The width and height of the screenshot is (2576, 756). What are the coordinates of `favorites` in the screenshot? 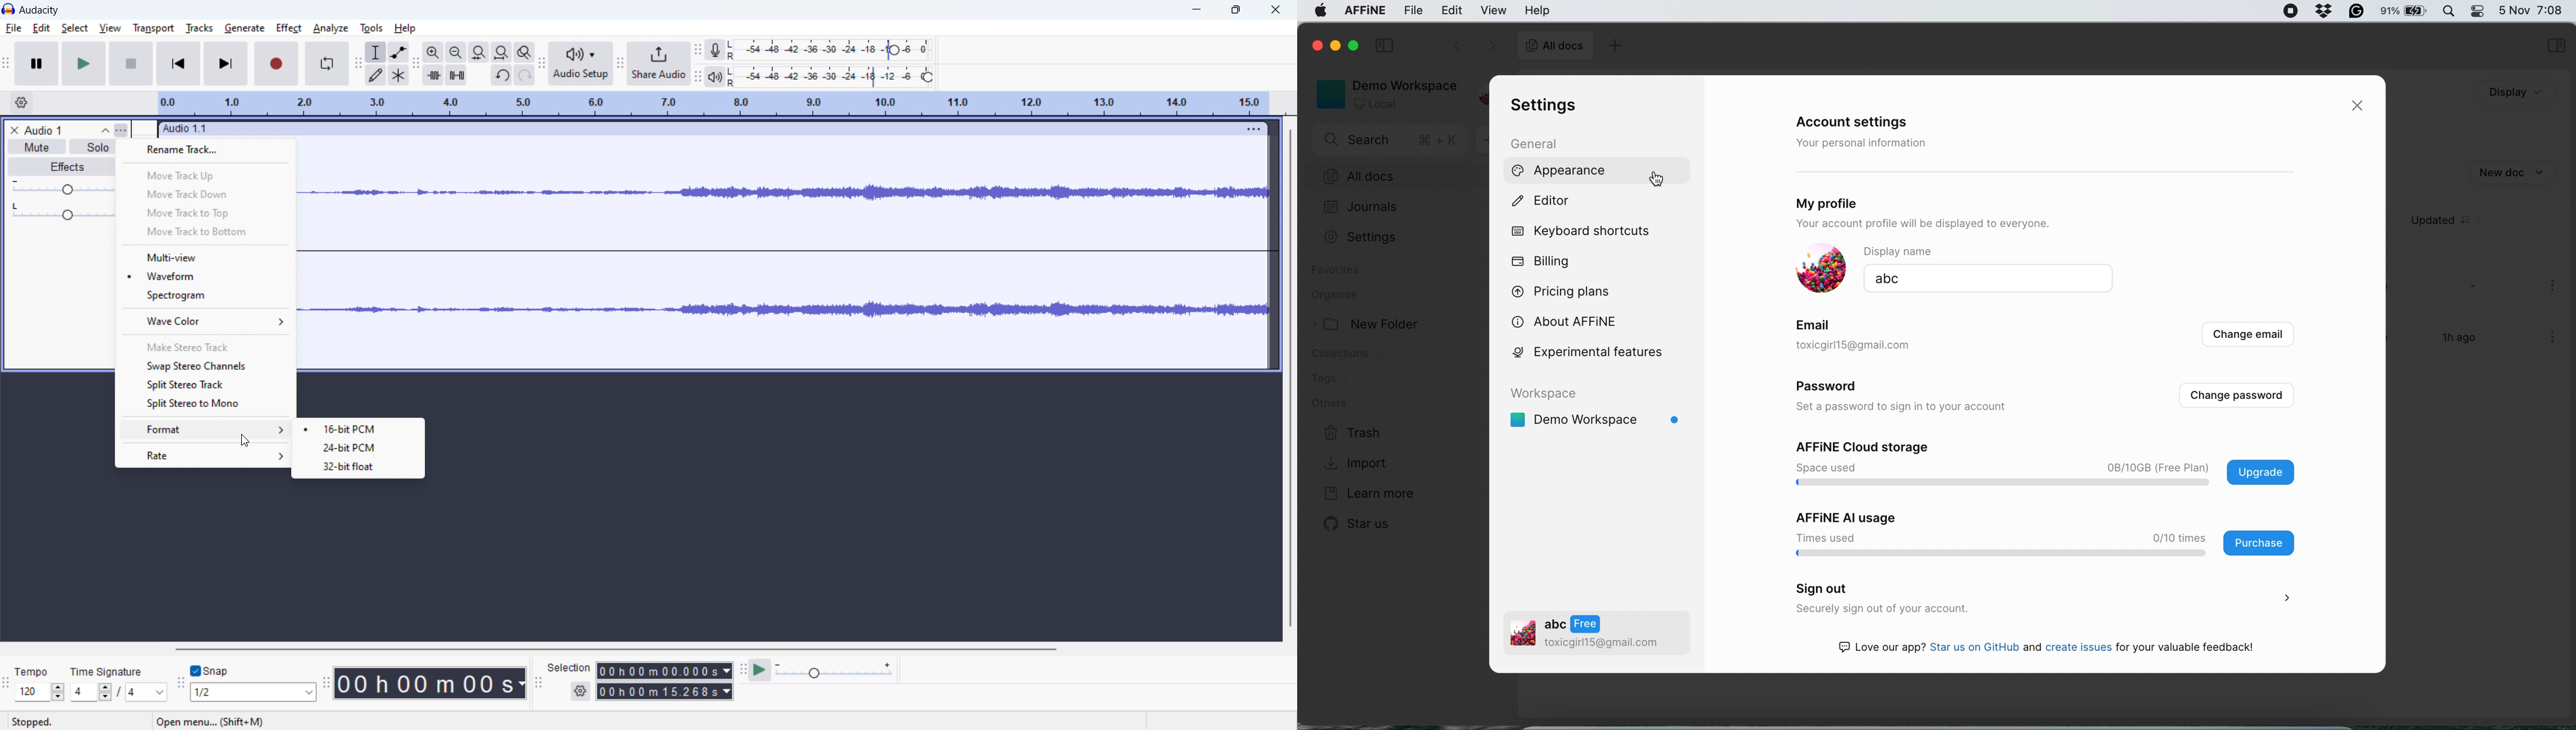 It's located at (1340, 272).